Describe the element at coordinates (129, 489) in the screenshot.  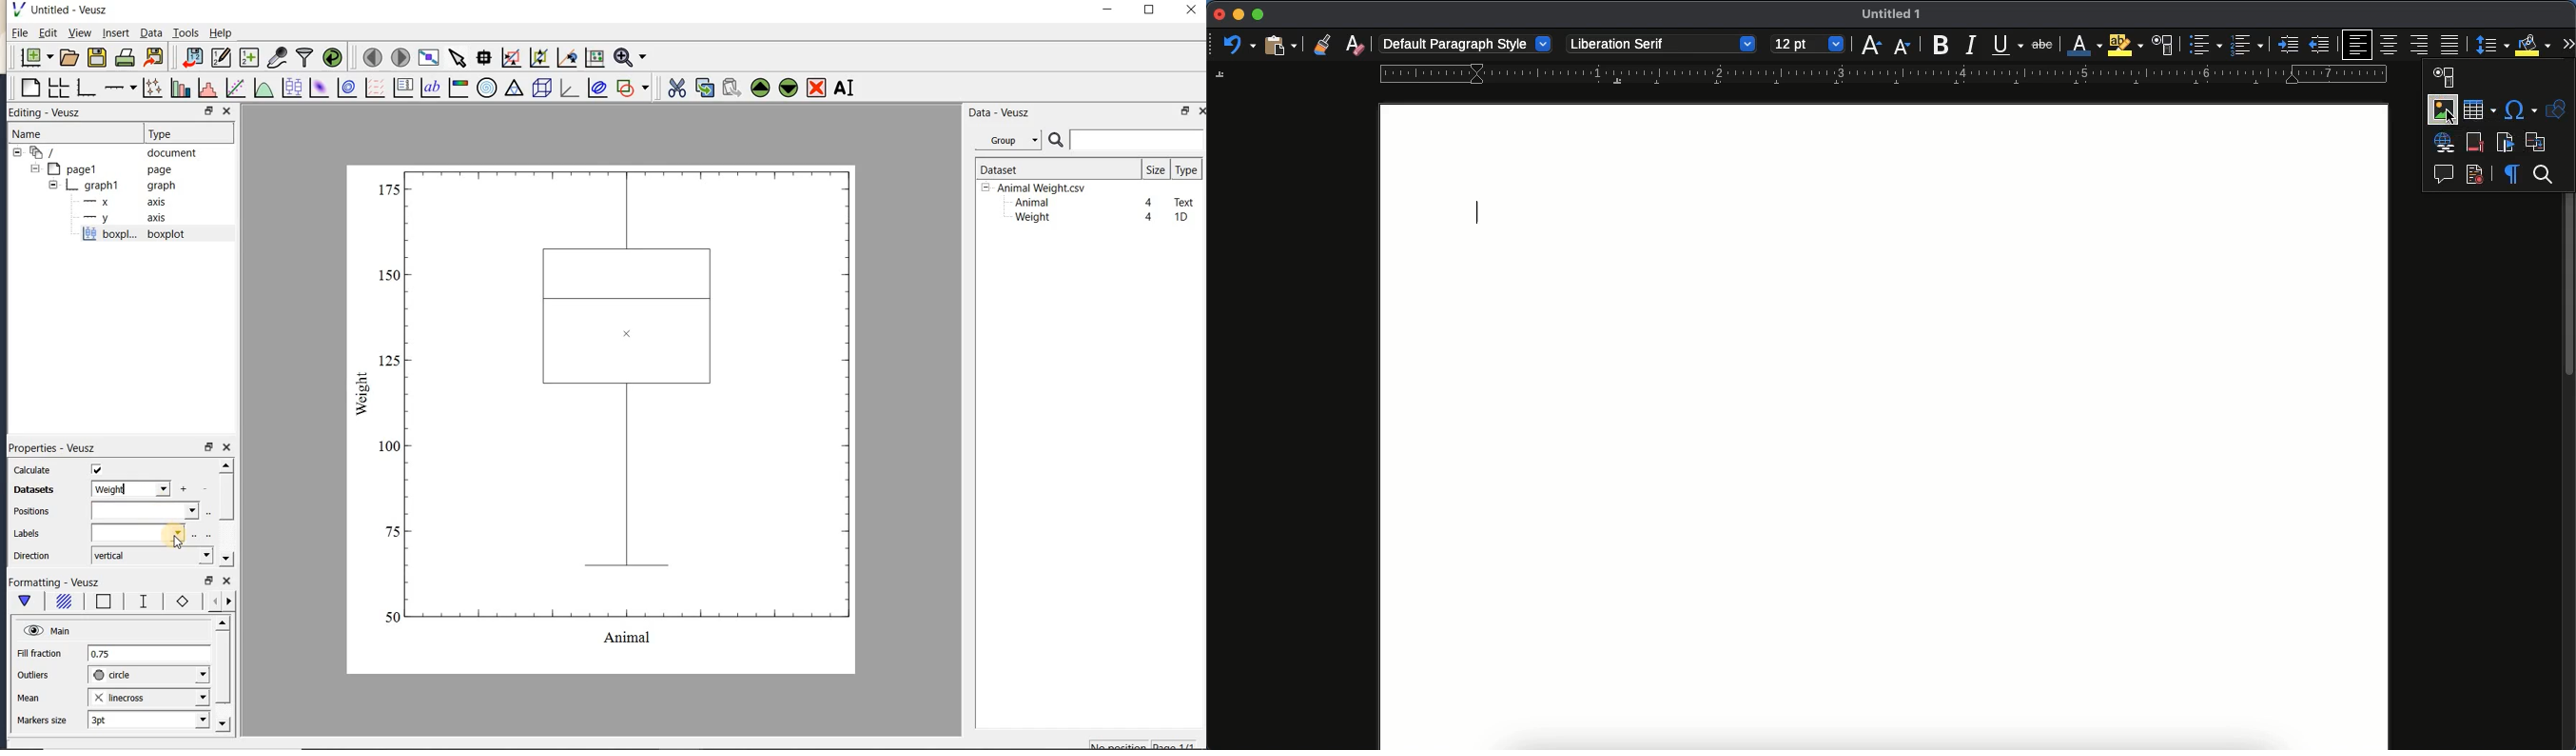
I see `data` at that location.